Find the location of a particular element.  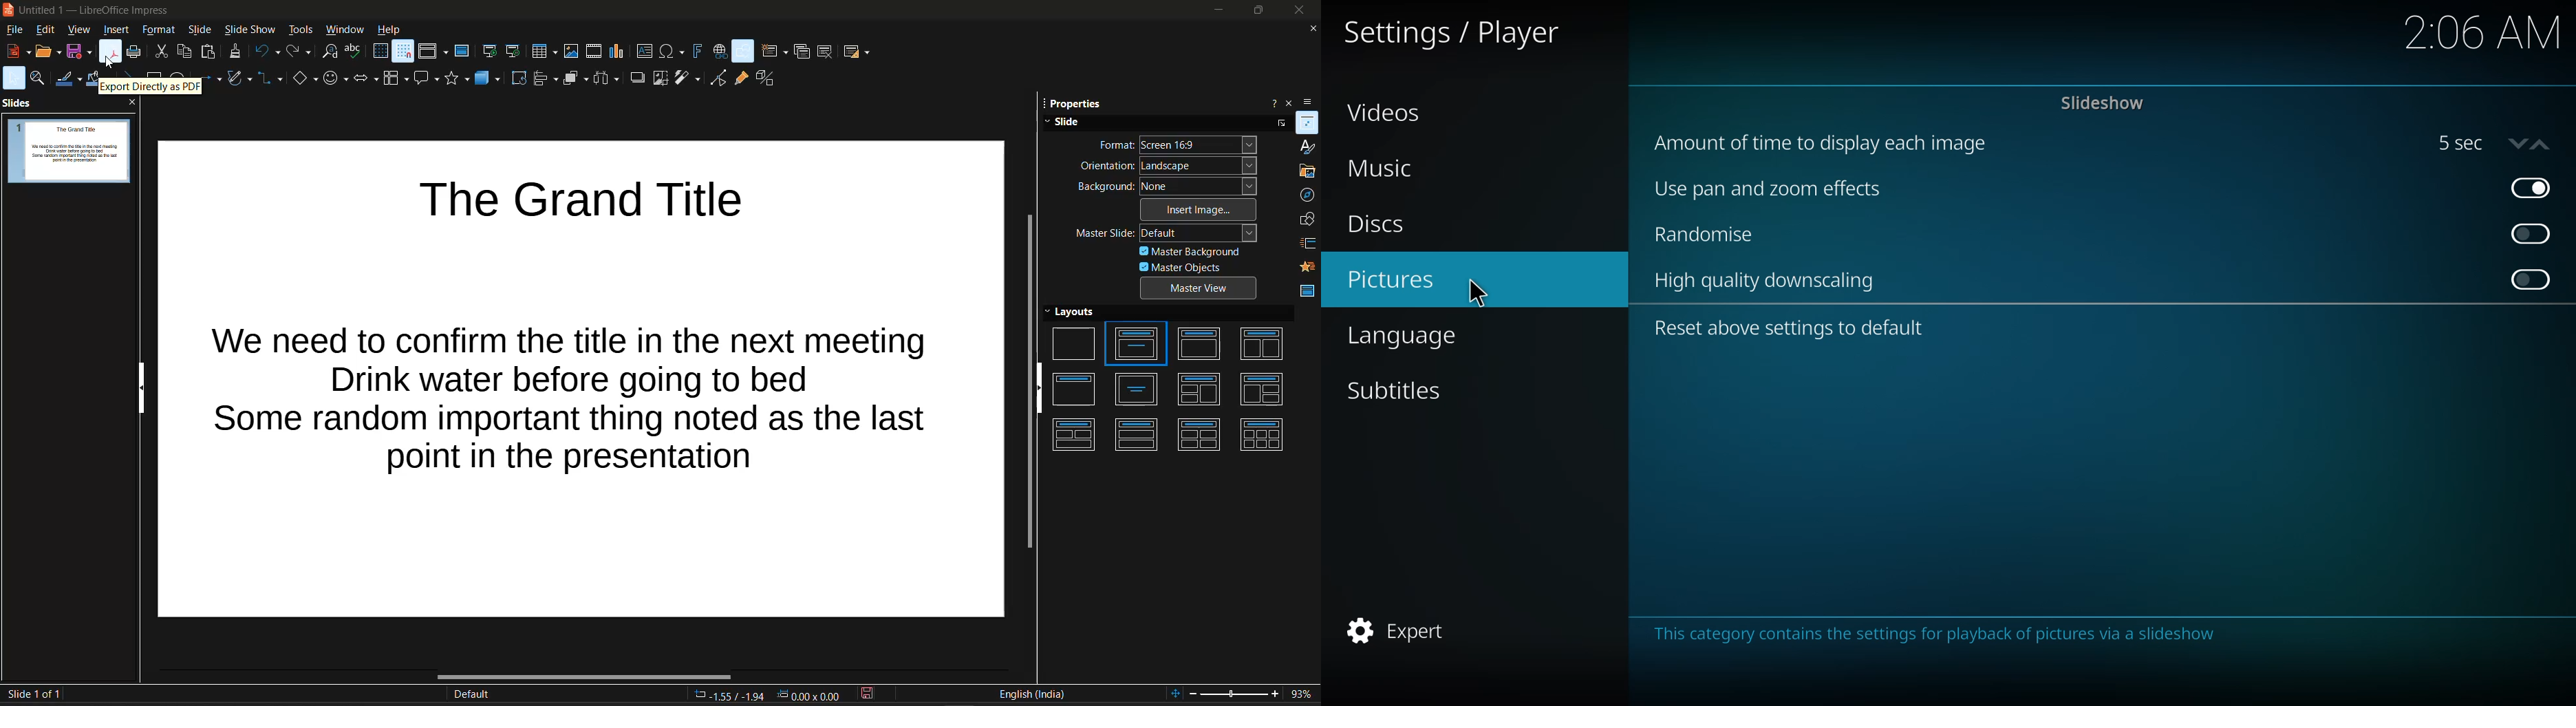

randomize is located at coordinates (1705, 236).